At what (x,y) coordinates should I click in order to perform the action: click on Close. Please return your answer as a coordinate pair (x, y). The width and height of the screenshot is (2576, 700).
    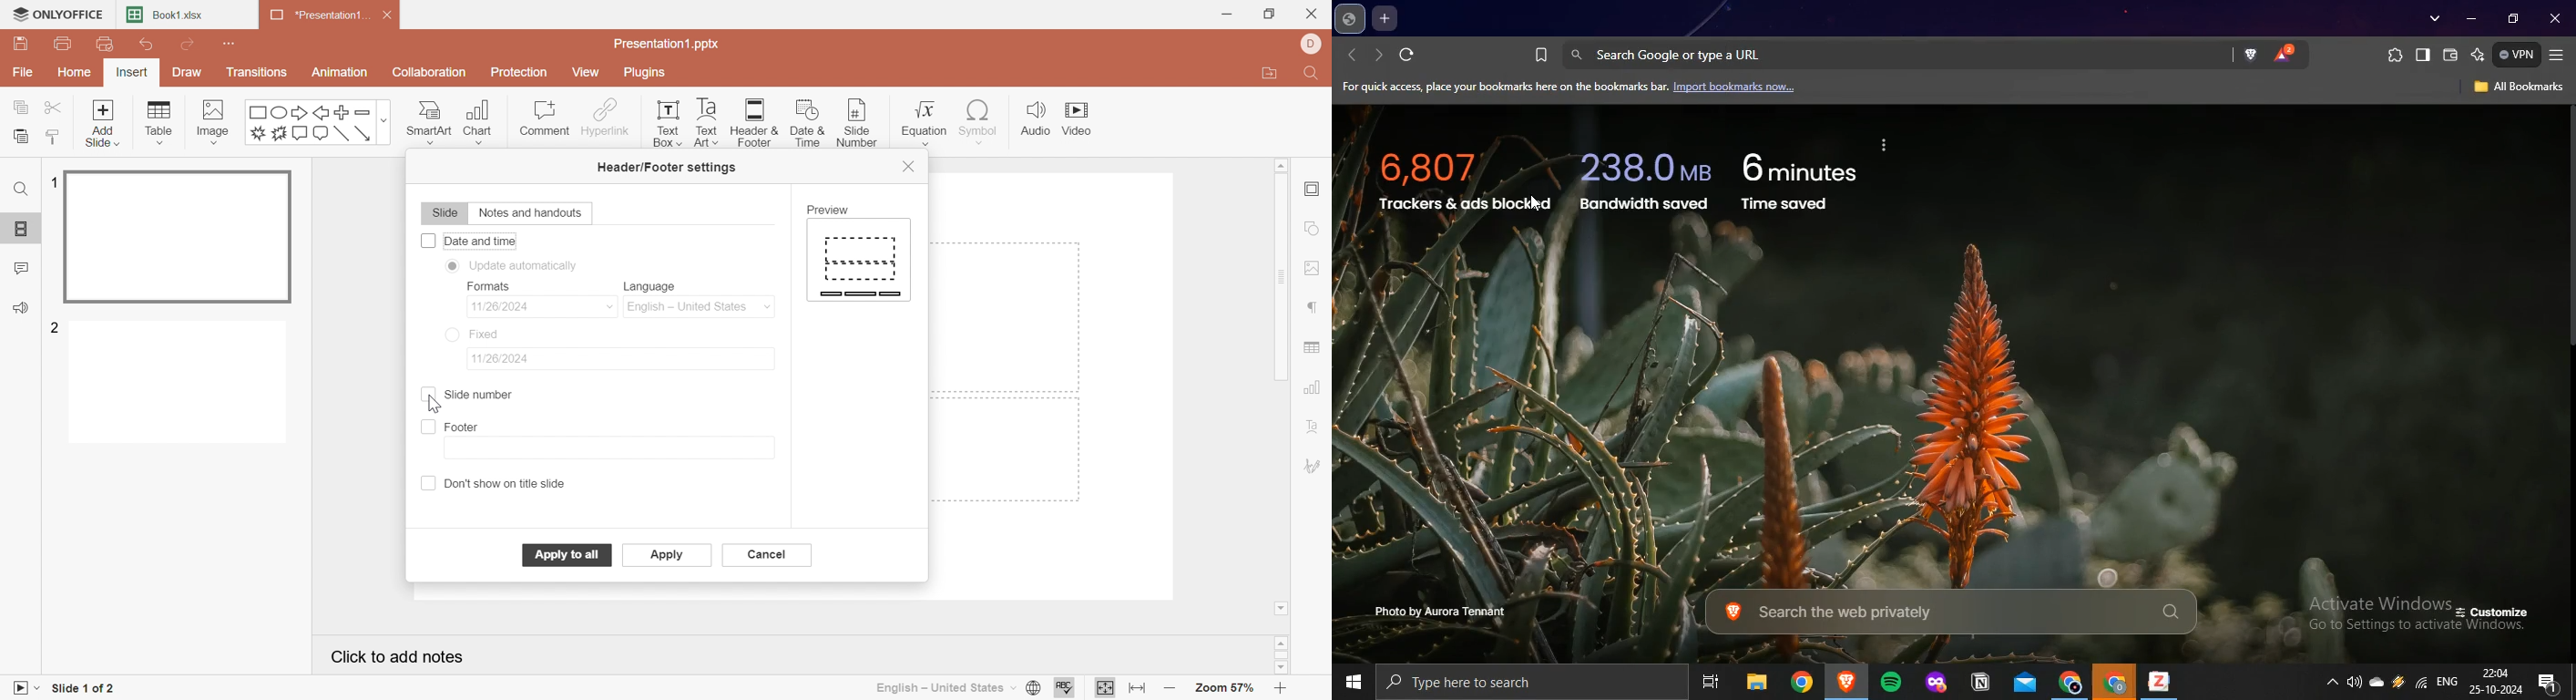
    Looking at the image, I should click on (392, 17).